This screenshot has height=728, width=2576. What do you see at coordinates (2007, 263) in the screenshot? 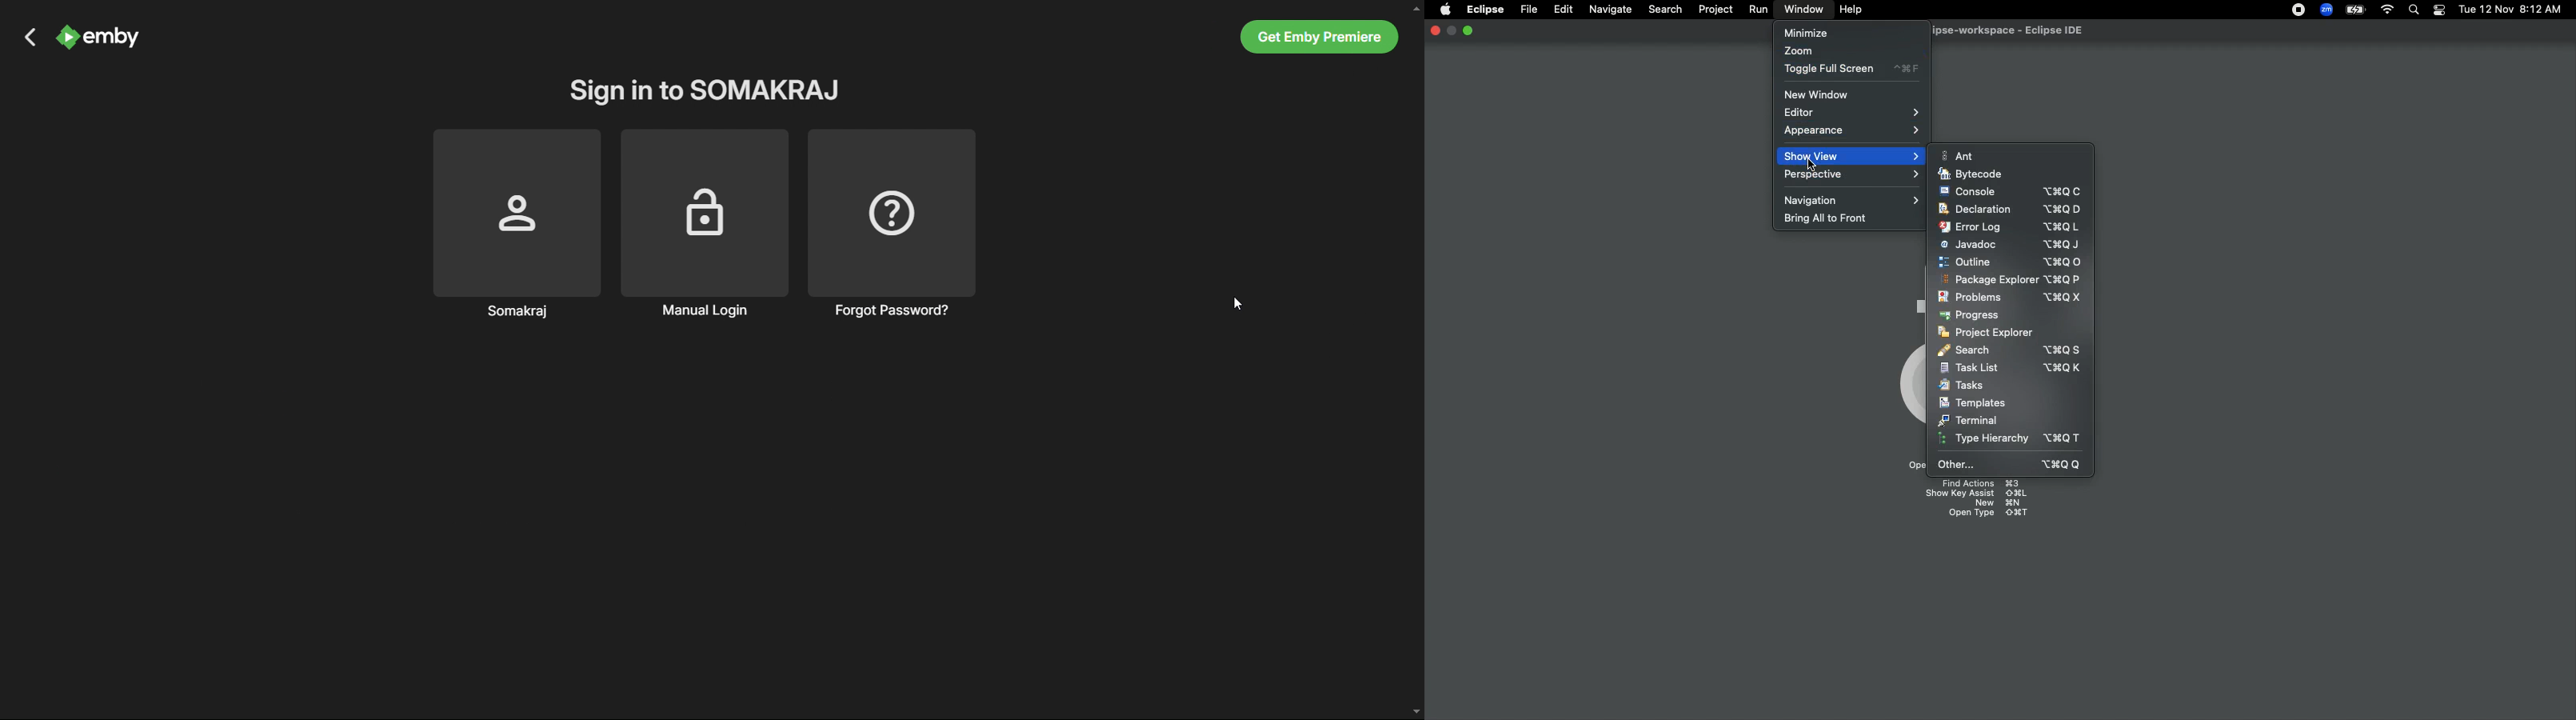
I see `Outline` at bounding box center [2007, 263].